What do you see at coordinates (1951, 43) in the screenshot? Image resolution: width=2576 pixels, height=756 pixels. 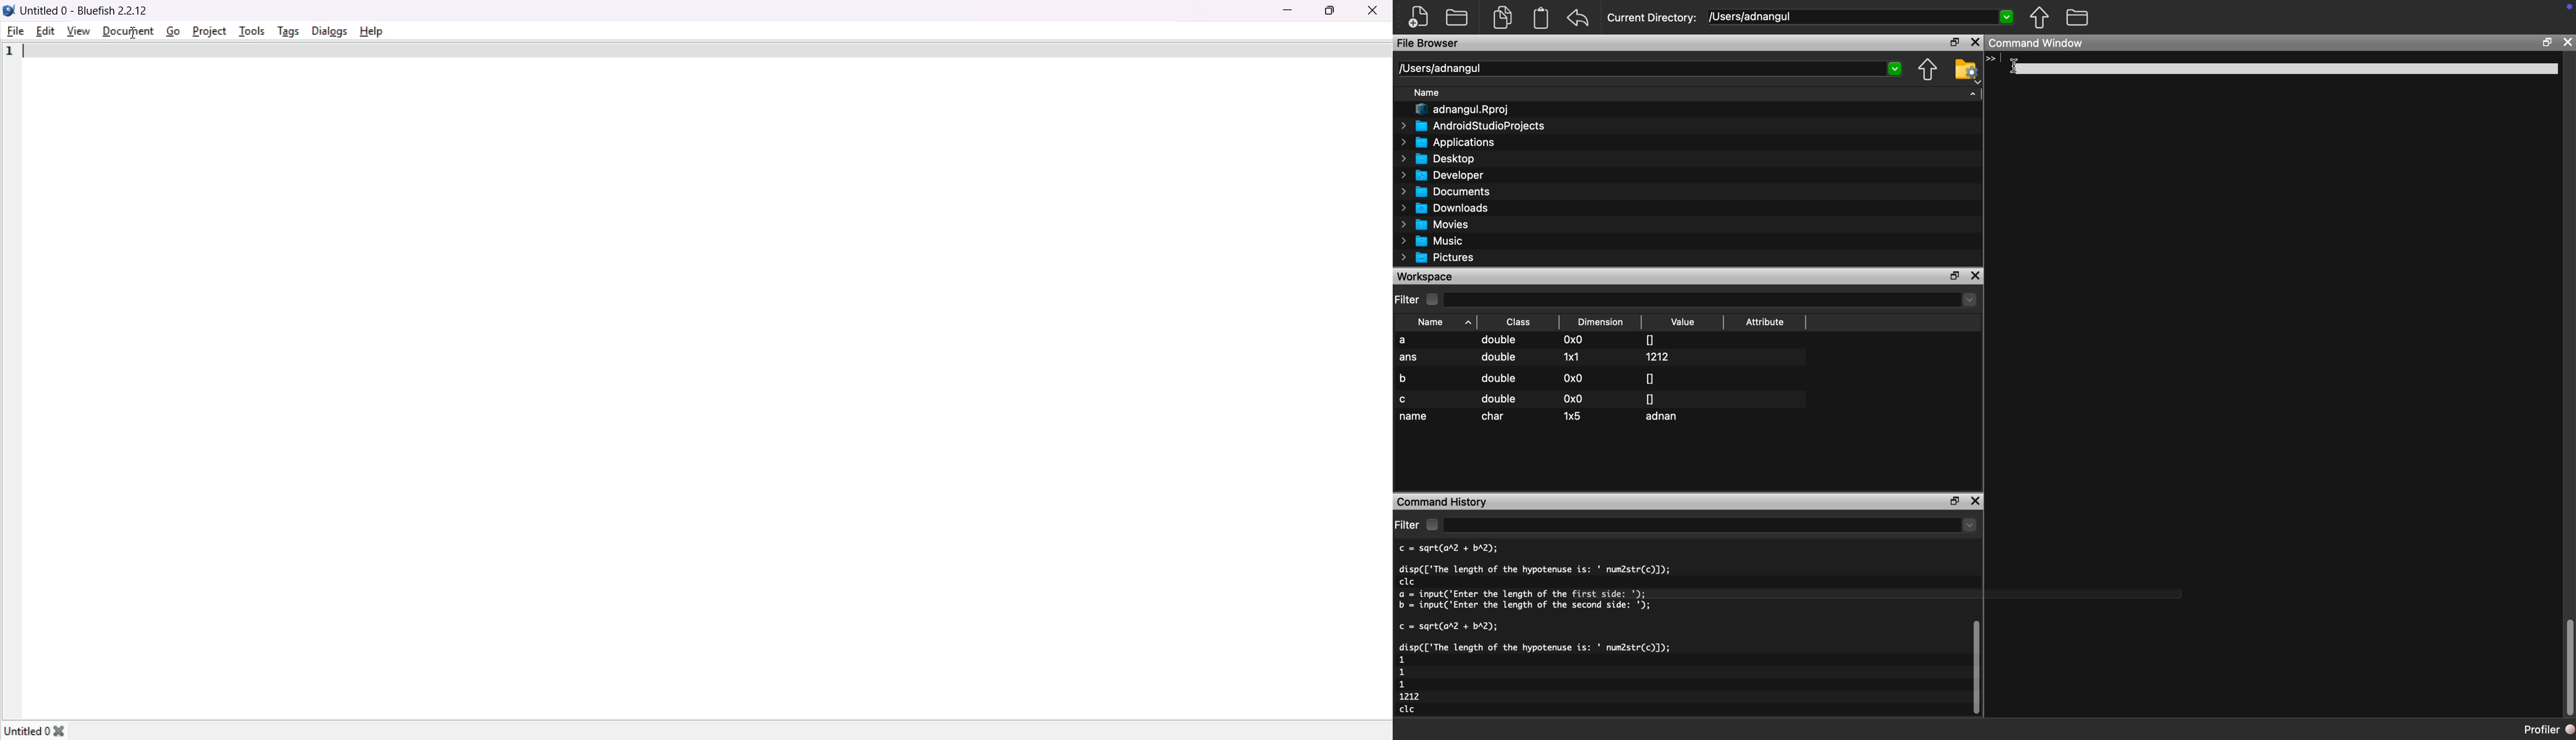 I see `restore down` at bounding box center [1951, 43].